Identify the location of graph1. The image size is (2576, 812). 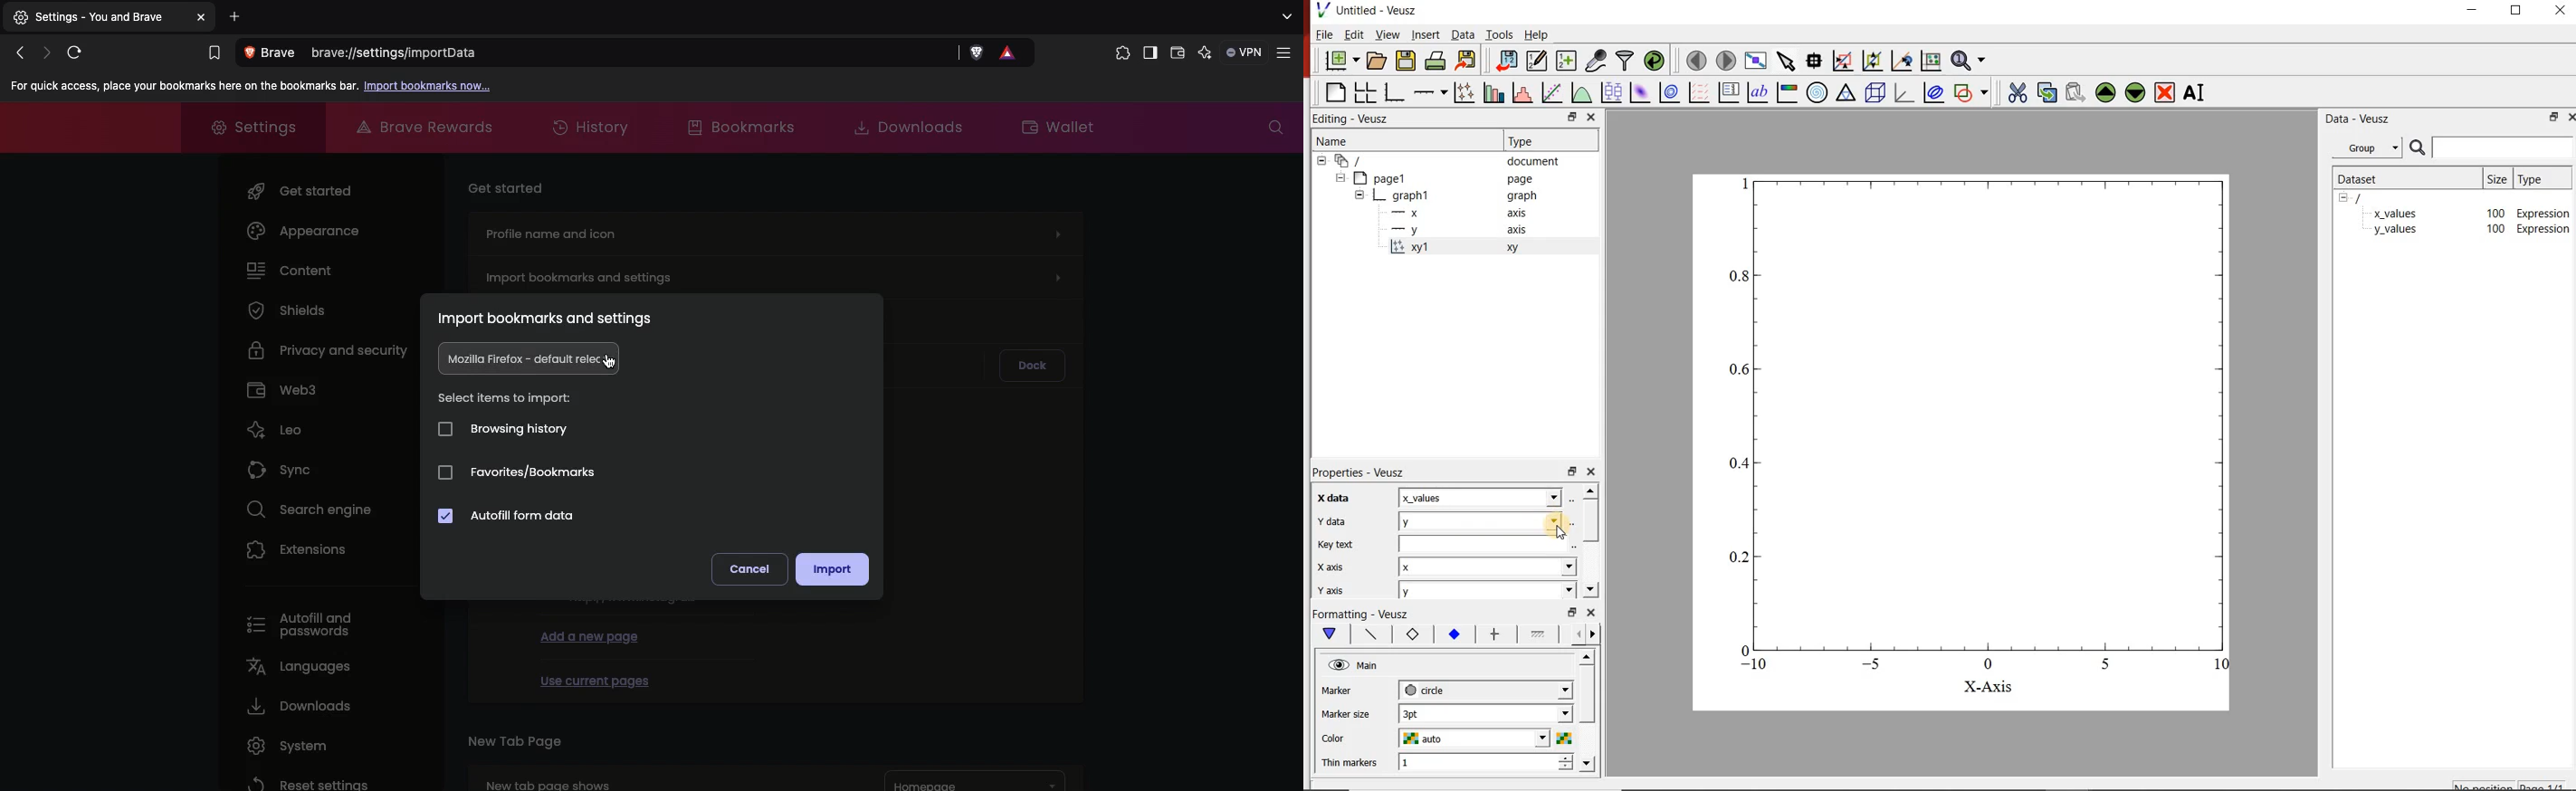
(1413, 195).